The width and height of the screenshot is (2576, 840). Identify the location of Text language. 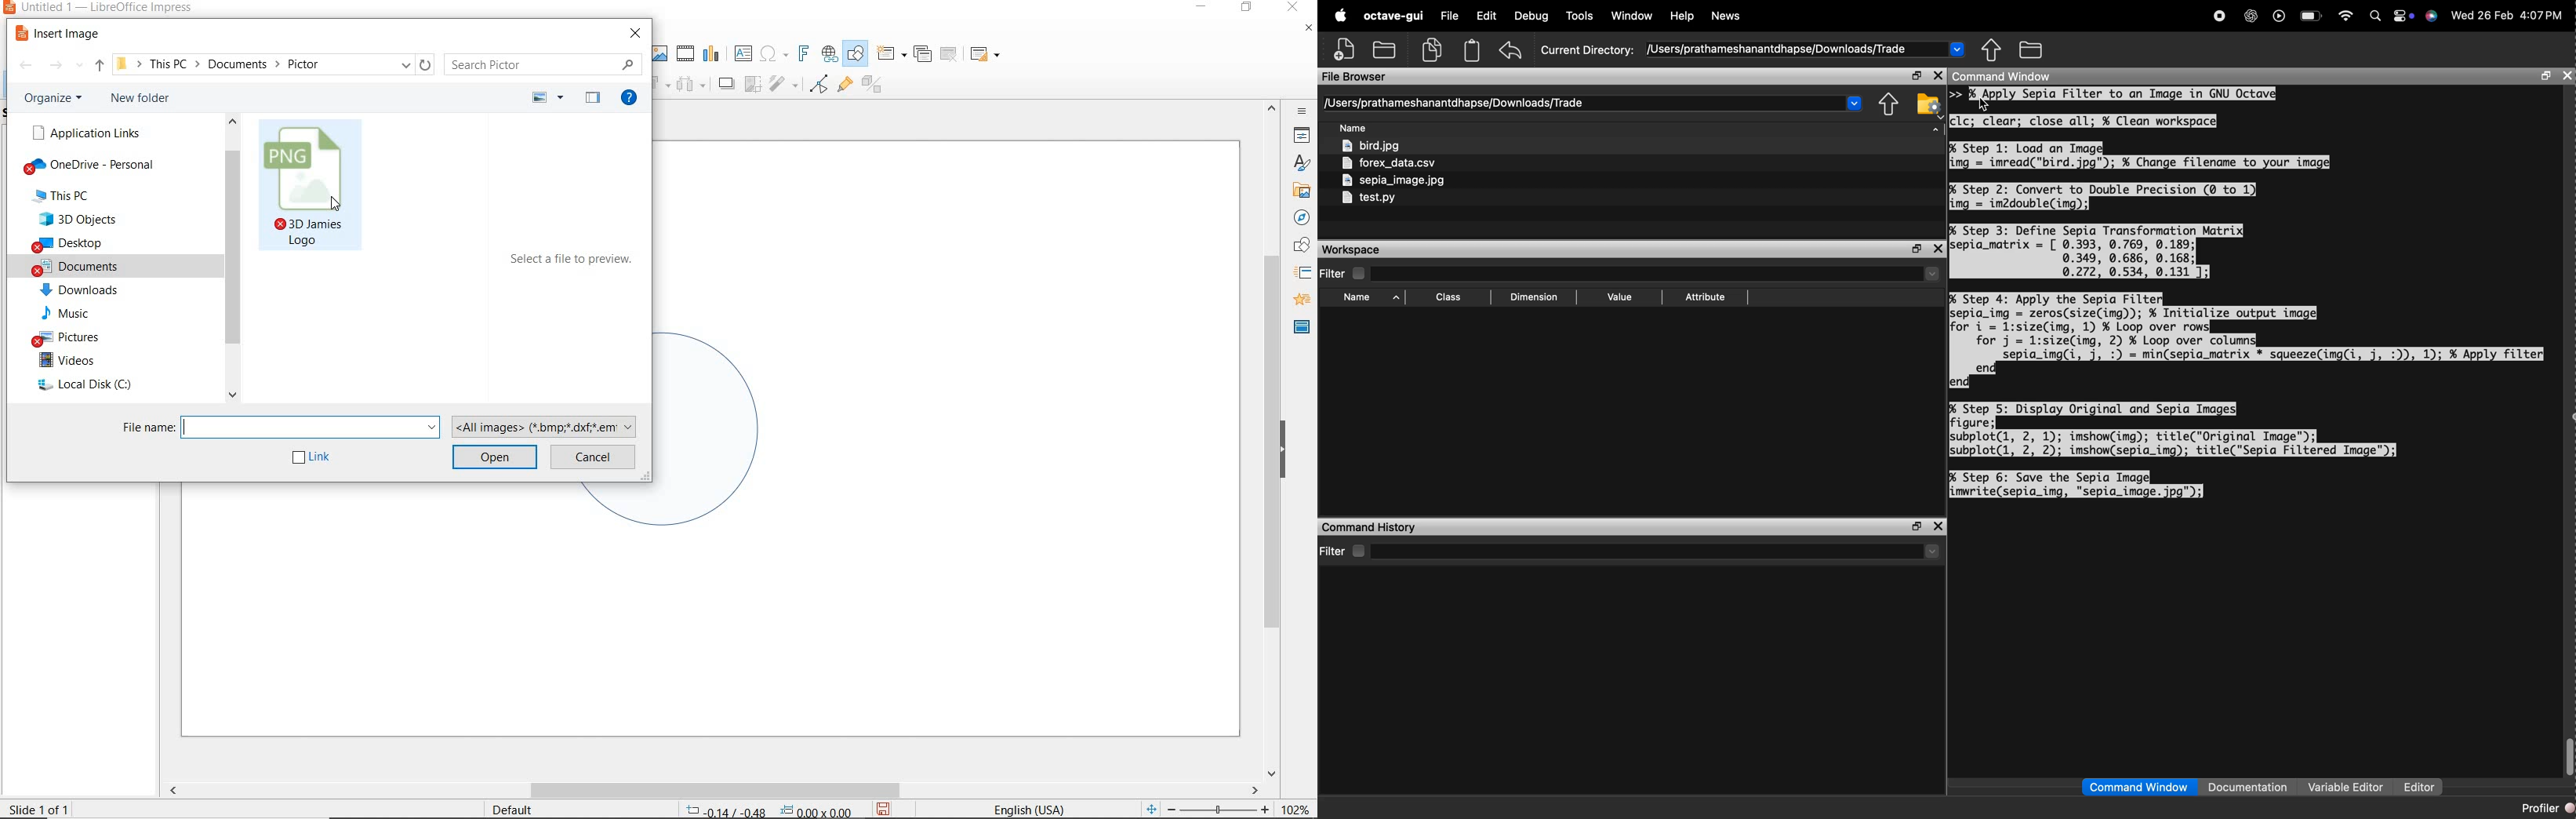
(1026, 808).